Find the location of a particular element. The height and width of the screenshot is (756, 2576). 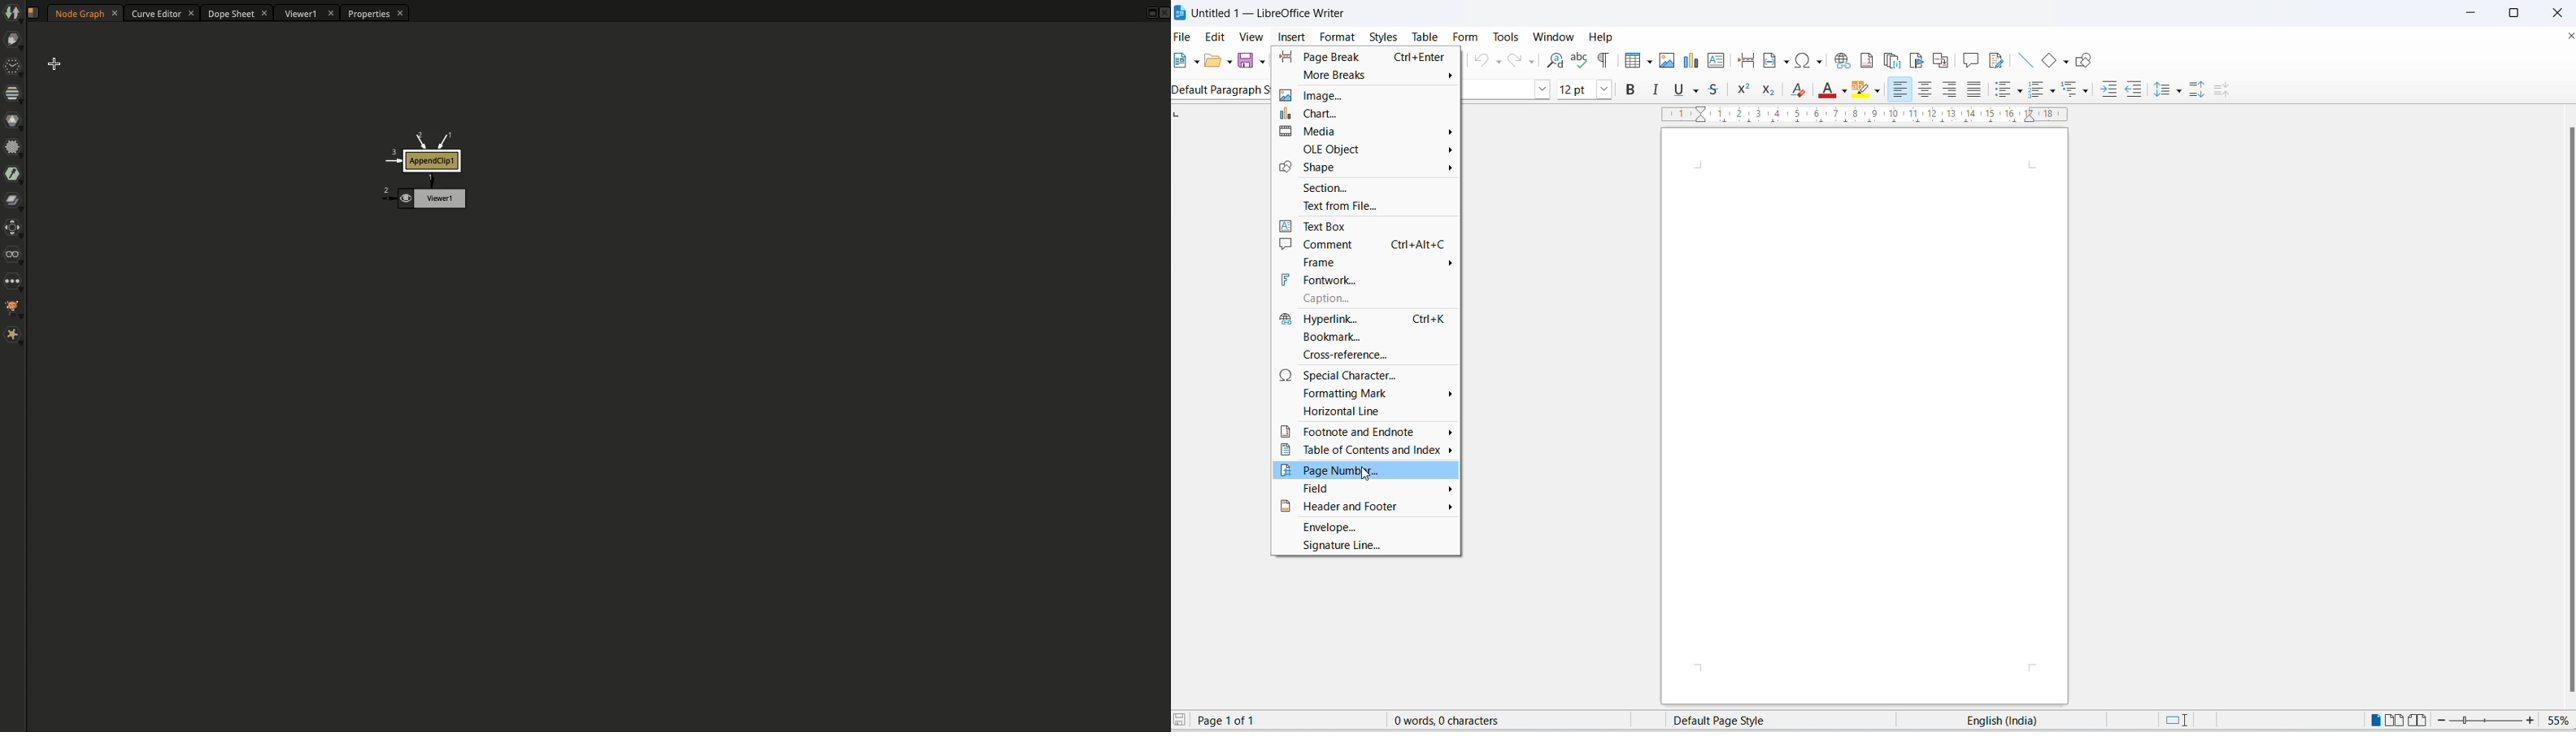

save is located at coordinates (1246, 61).